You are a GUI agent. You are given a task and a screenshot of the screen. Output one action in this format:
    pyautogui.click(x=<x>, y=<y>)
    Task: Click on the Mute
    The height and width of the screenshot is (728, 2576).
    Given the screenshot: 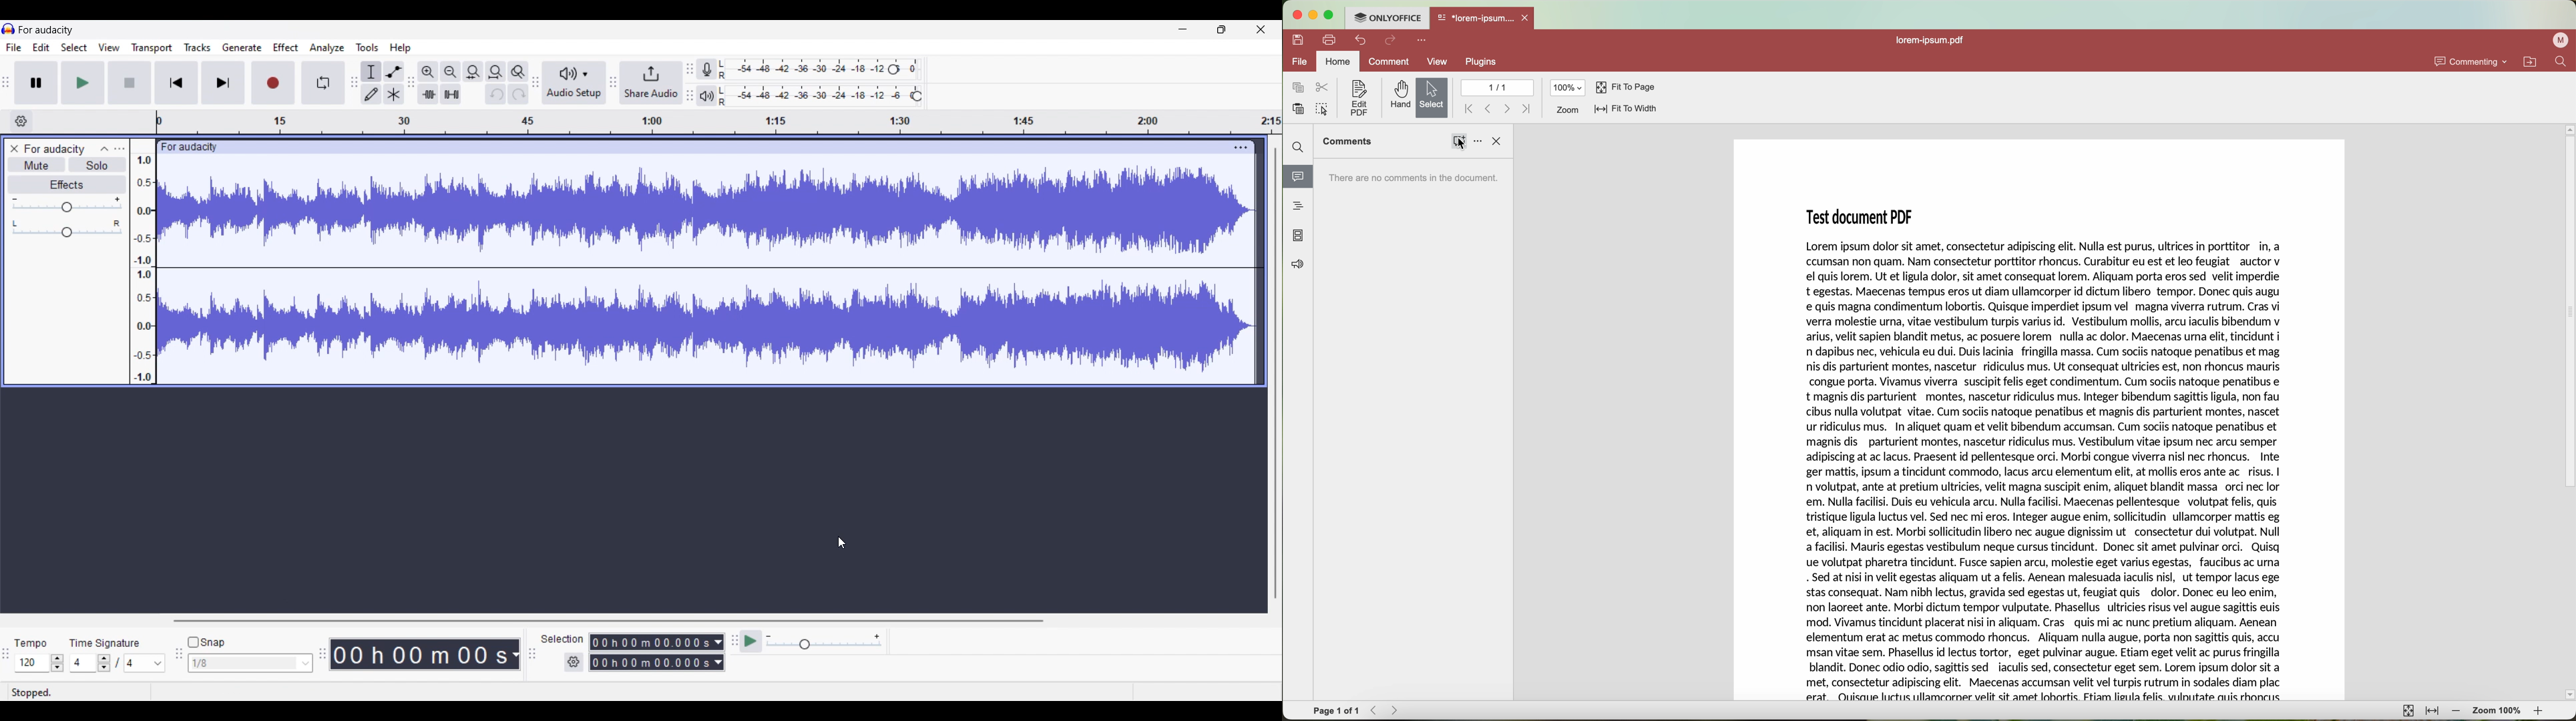 What is the action you would take?
    pyautogui.click(x=37, y=164)
    